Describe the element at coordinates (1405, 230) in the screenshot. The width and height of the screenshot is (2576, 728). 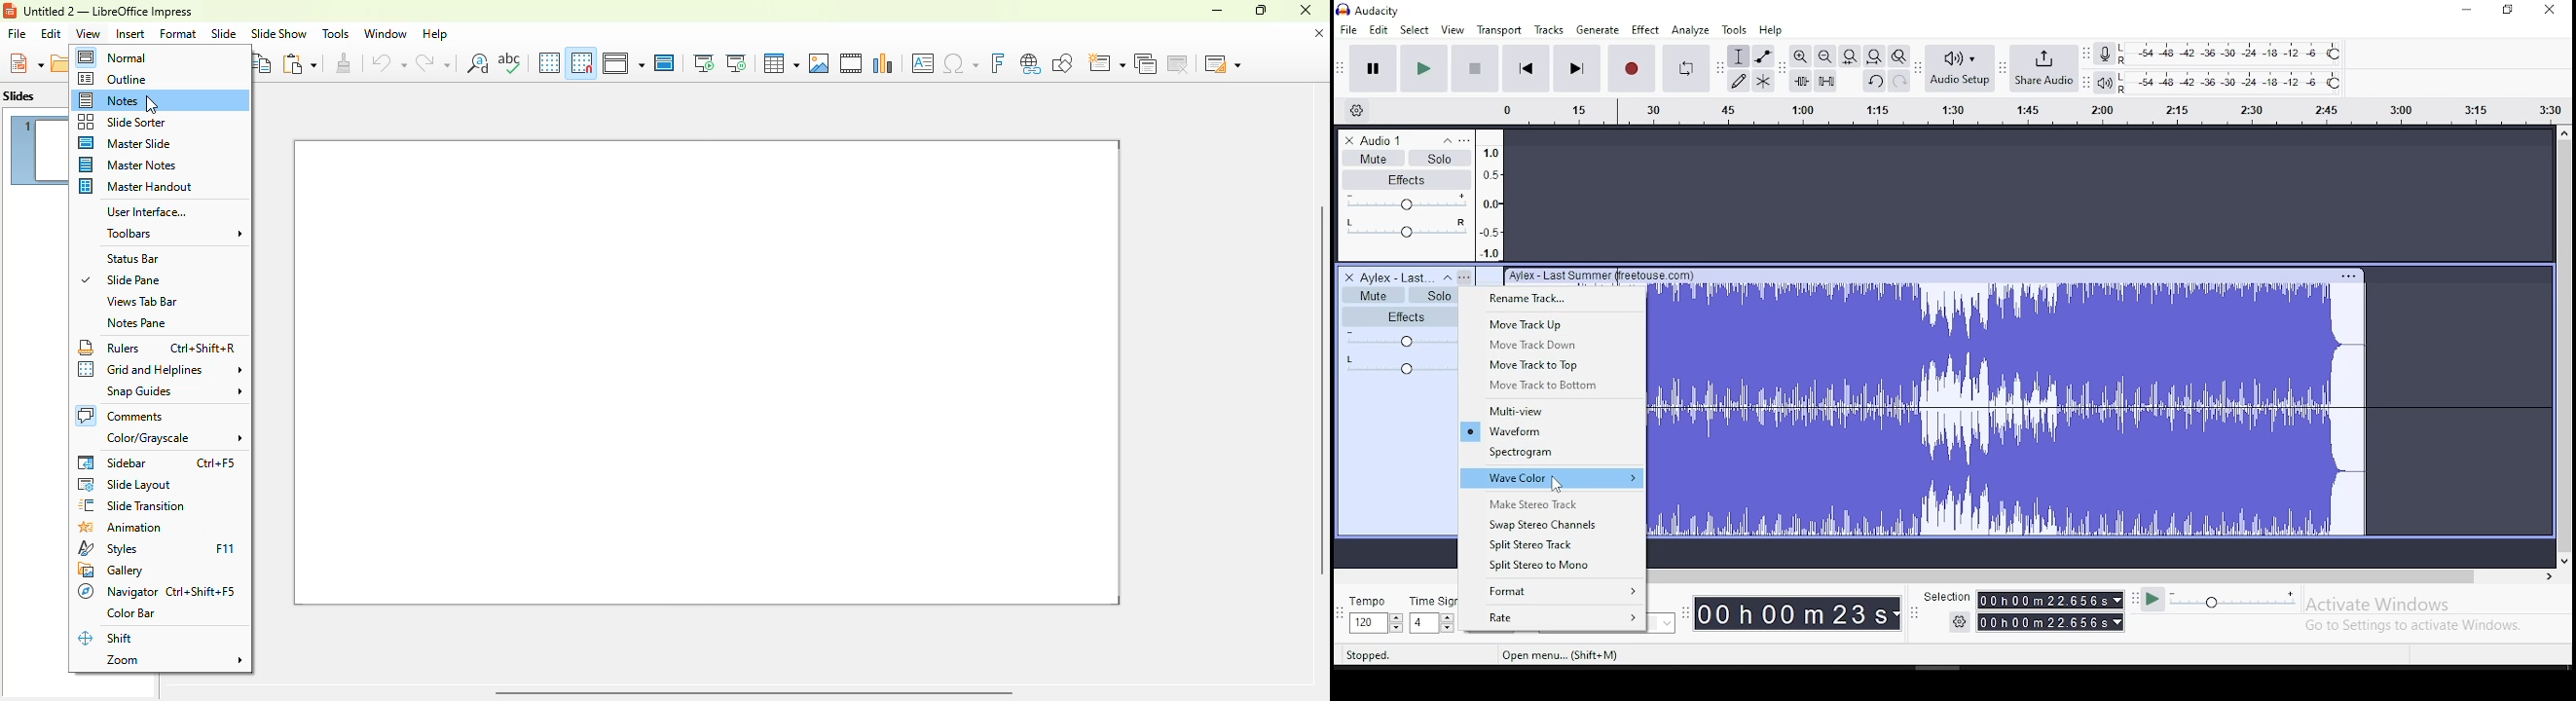
I see `pan` at that location.